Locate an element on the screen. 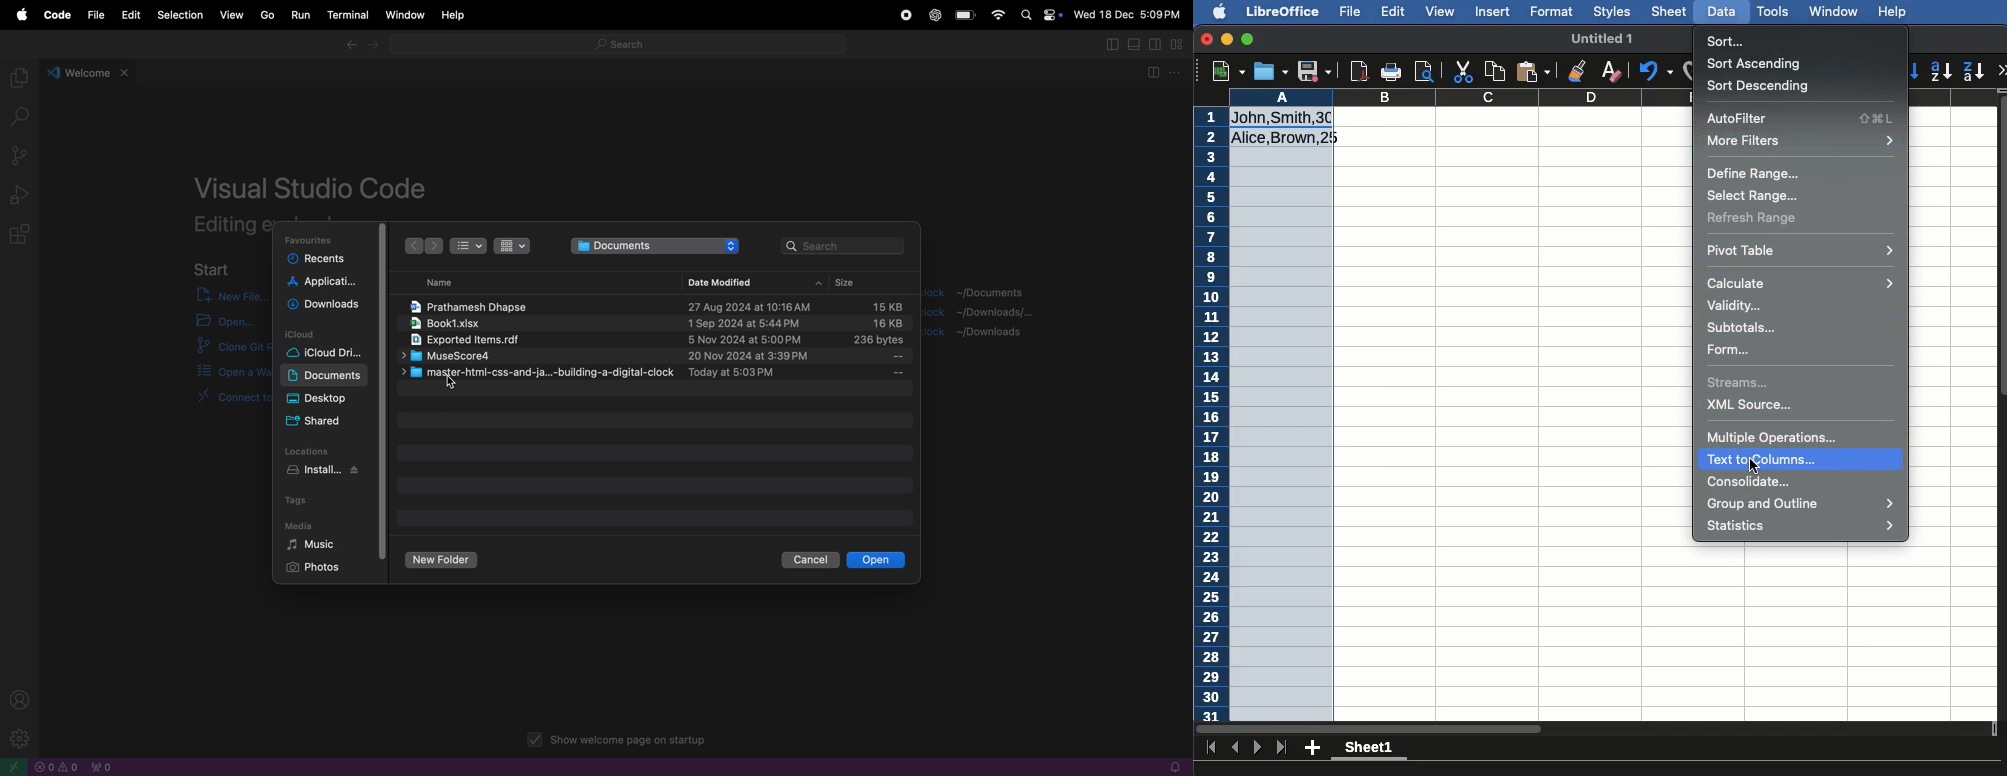 The height and width of the screenshot is (784, 2016).  is located at coordinates (997, 13).